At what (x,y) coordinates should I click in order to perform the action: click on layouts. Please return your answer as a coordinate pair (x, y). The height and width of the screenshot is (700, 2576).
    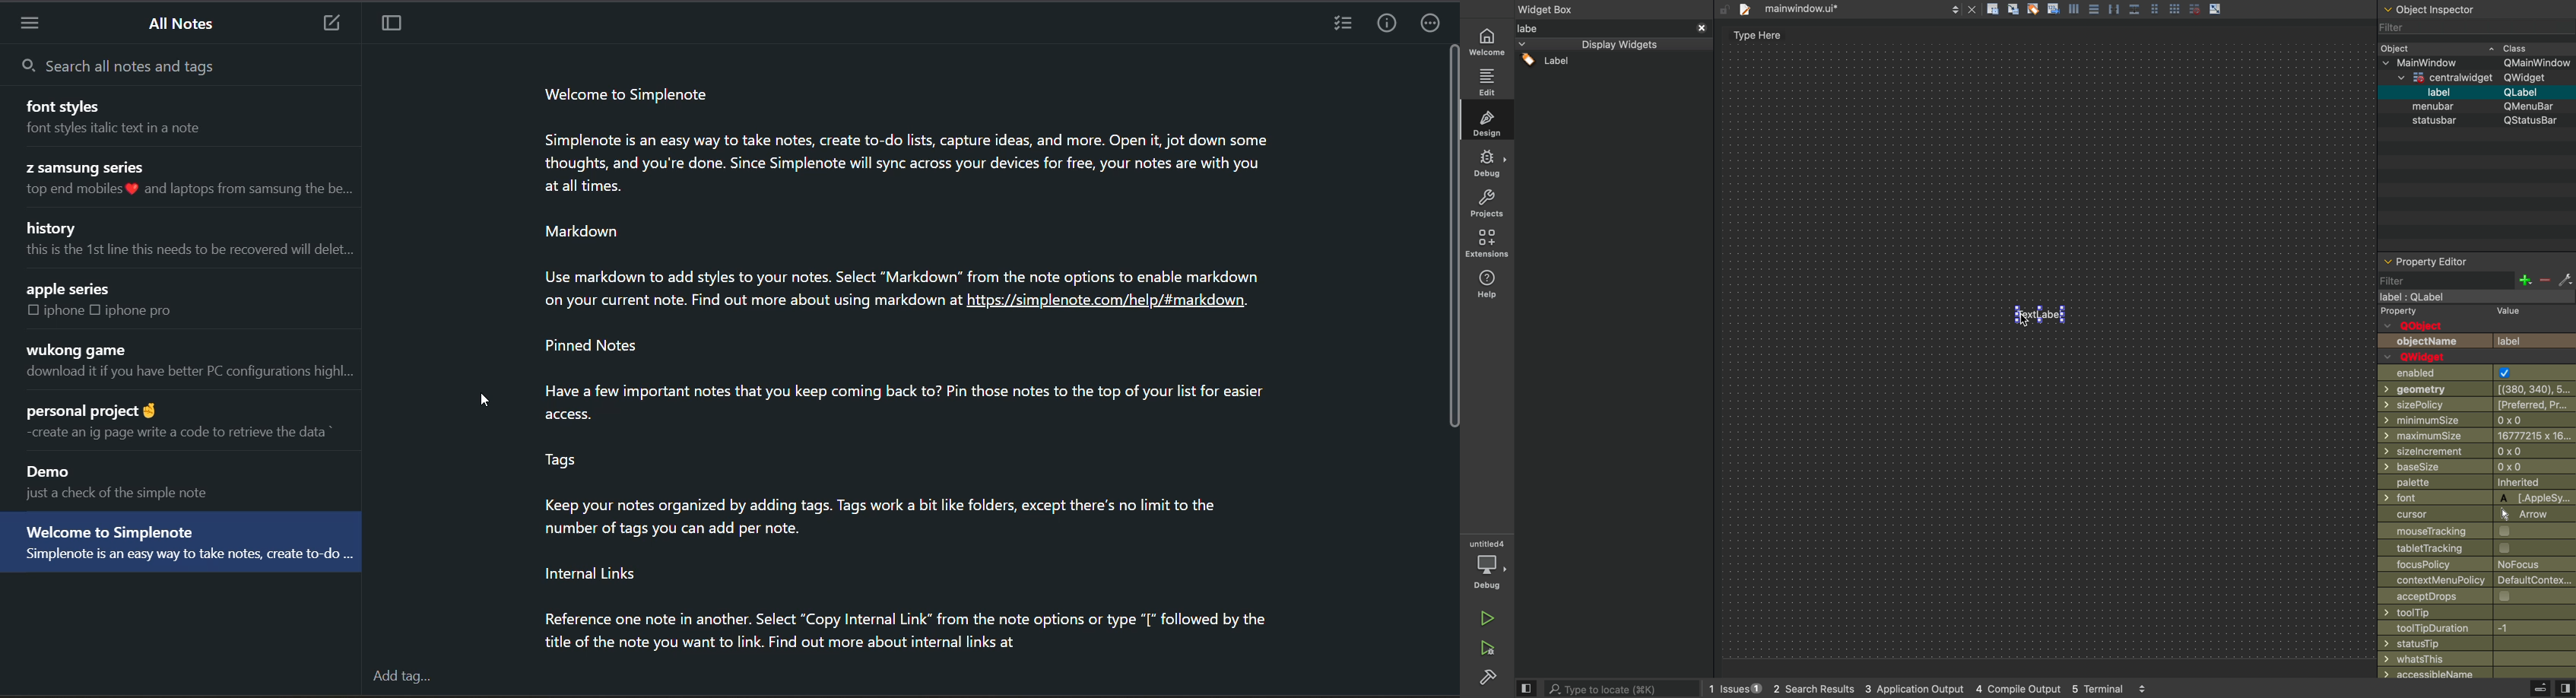
    Looking at the image, I should click on (1613, 45).